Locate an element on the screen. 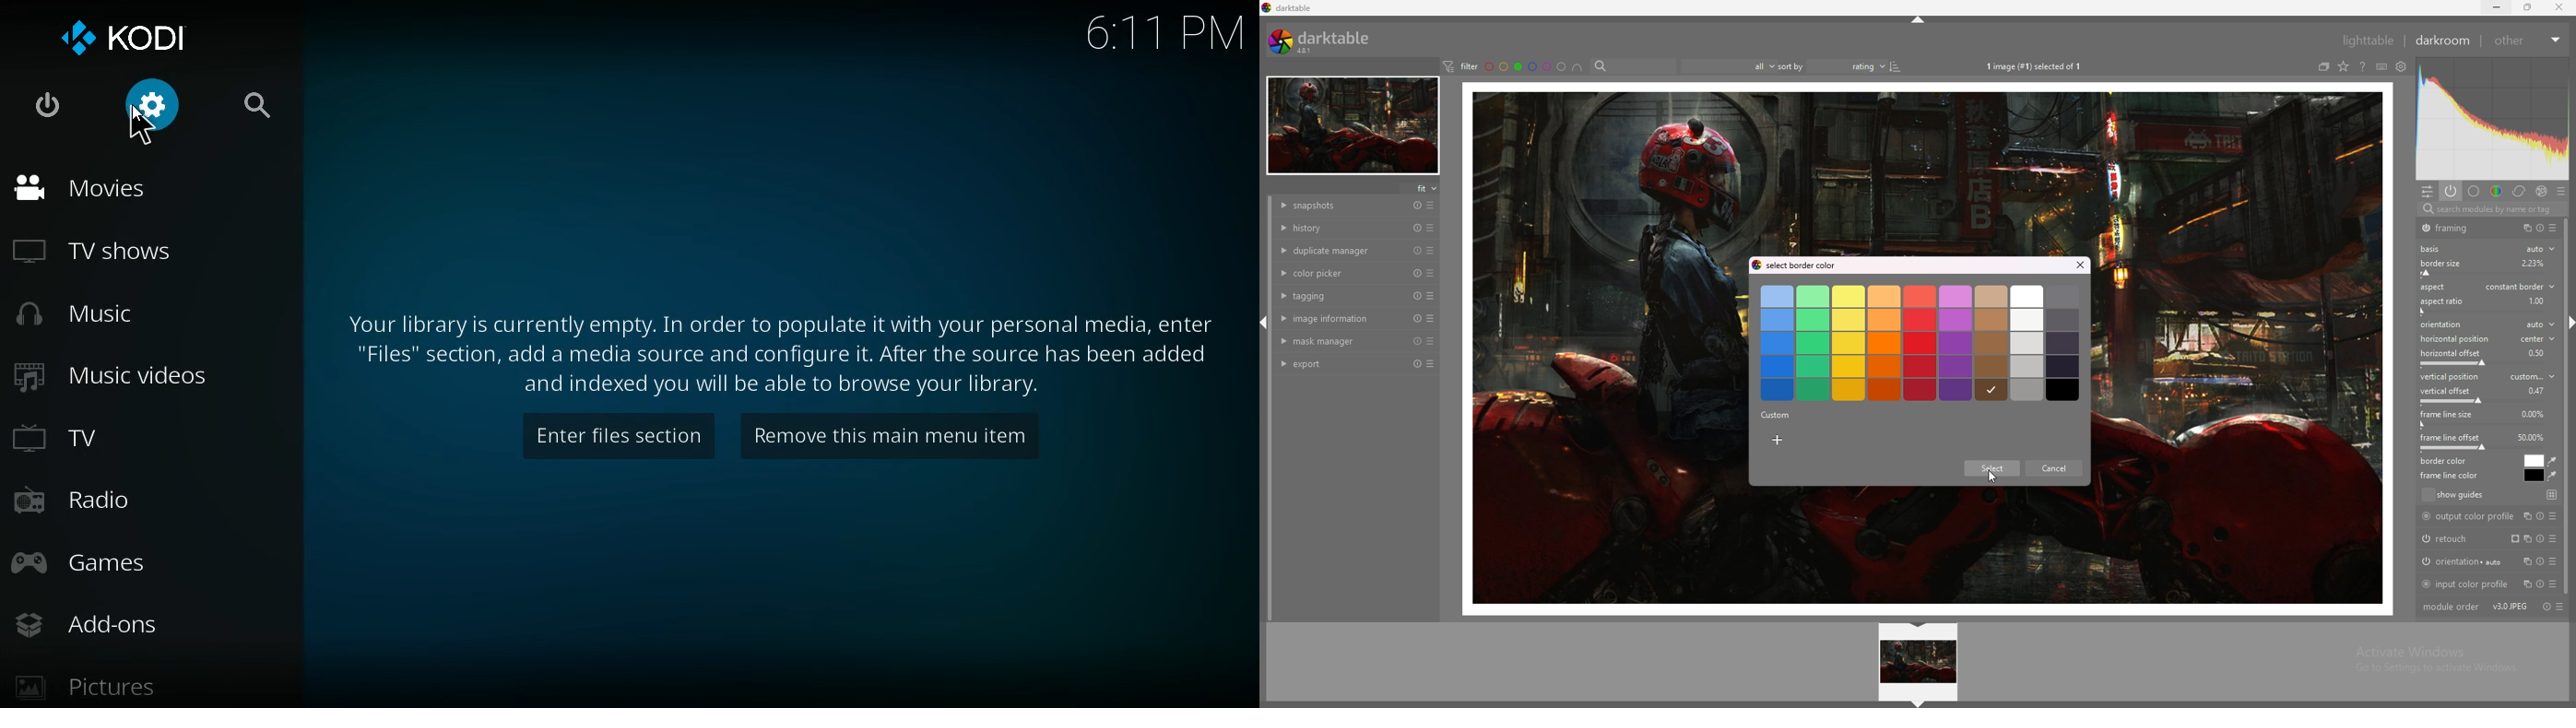  radio is located at coordinates (138, 497).